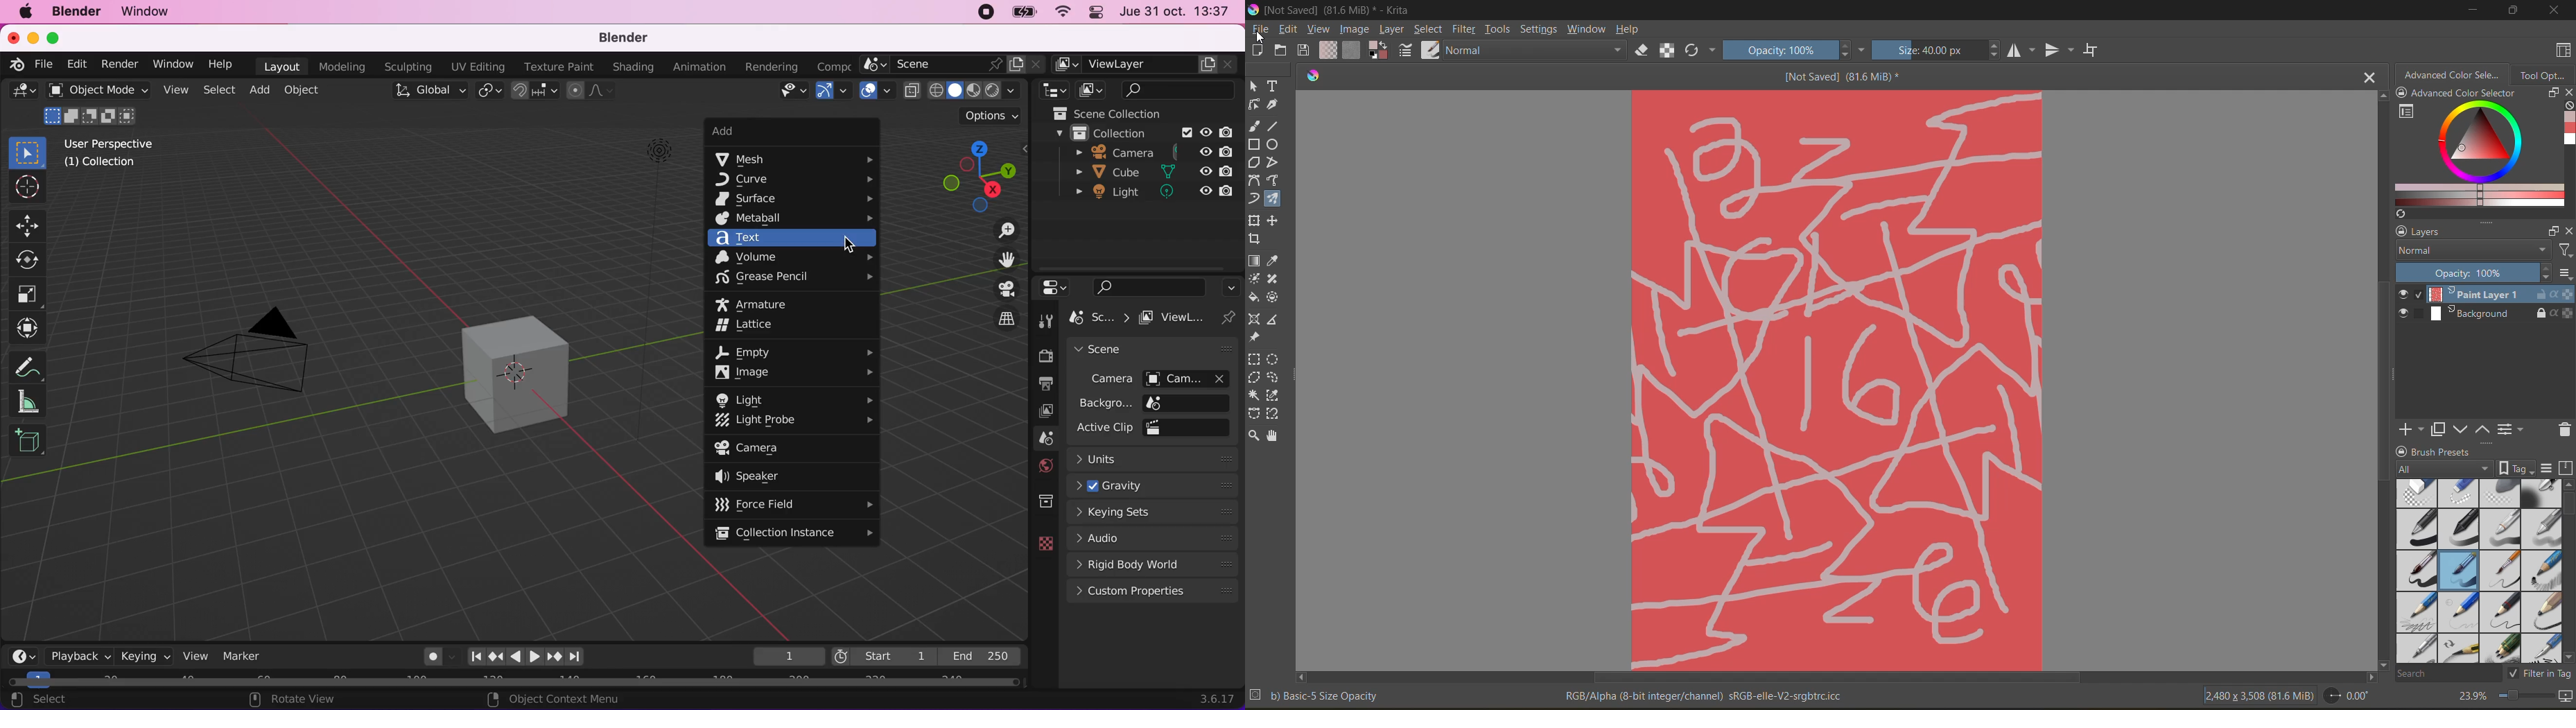  Describe the element at coordinates (1628, 31) in the screenshot. I see `help` at that location.